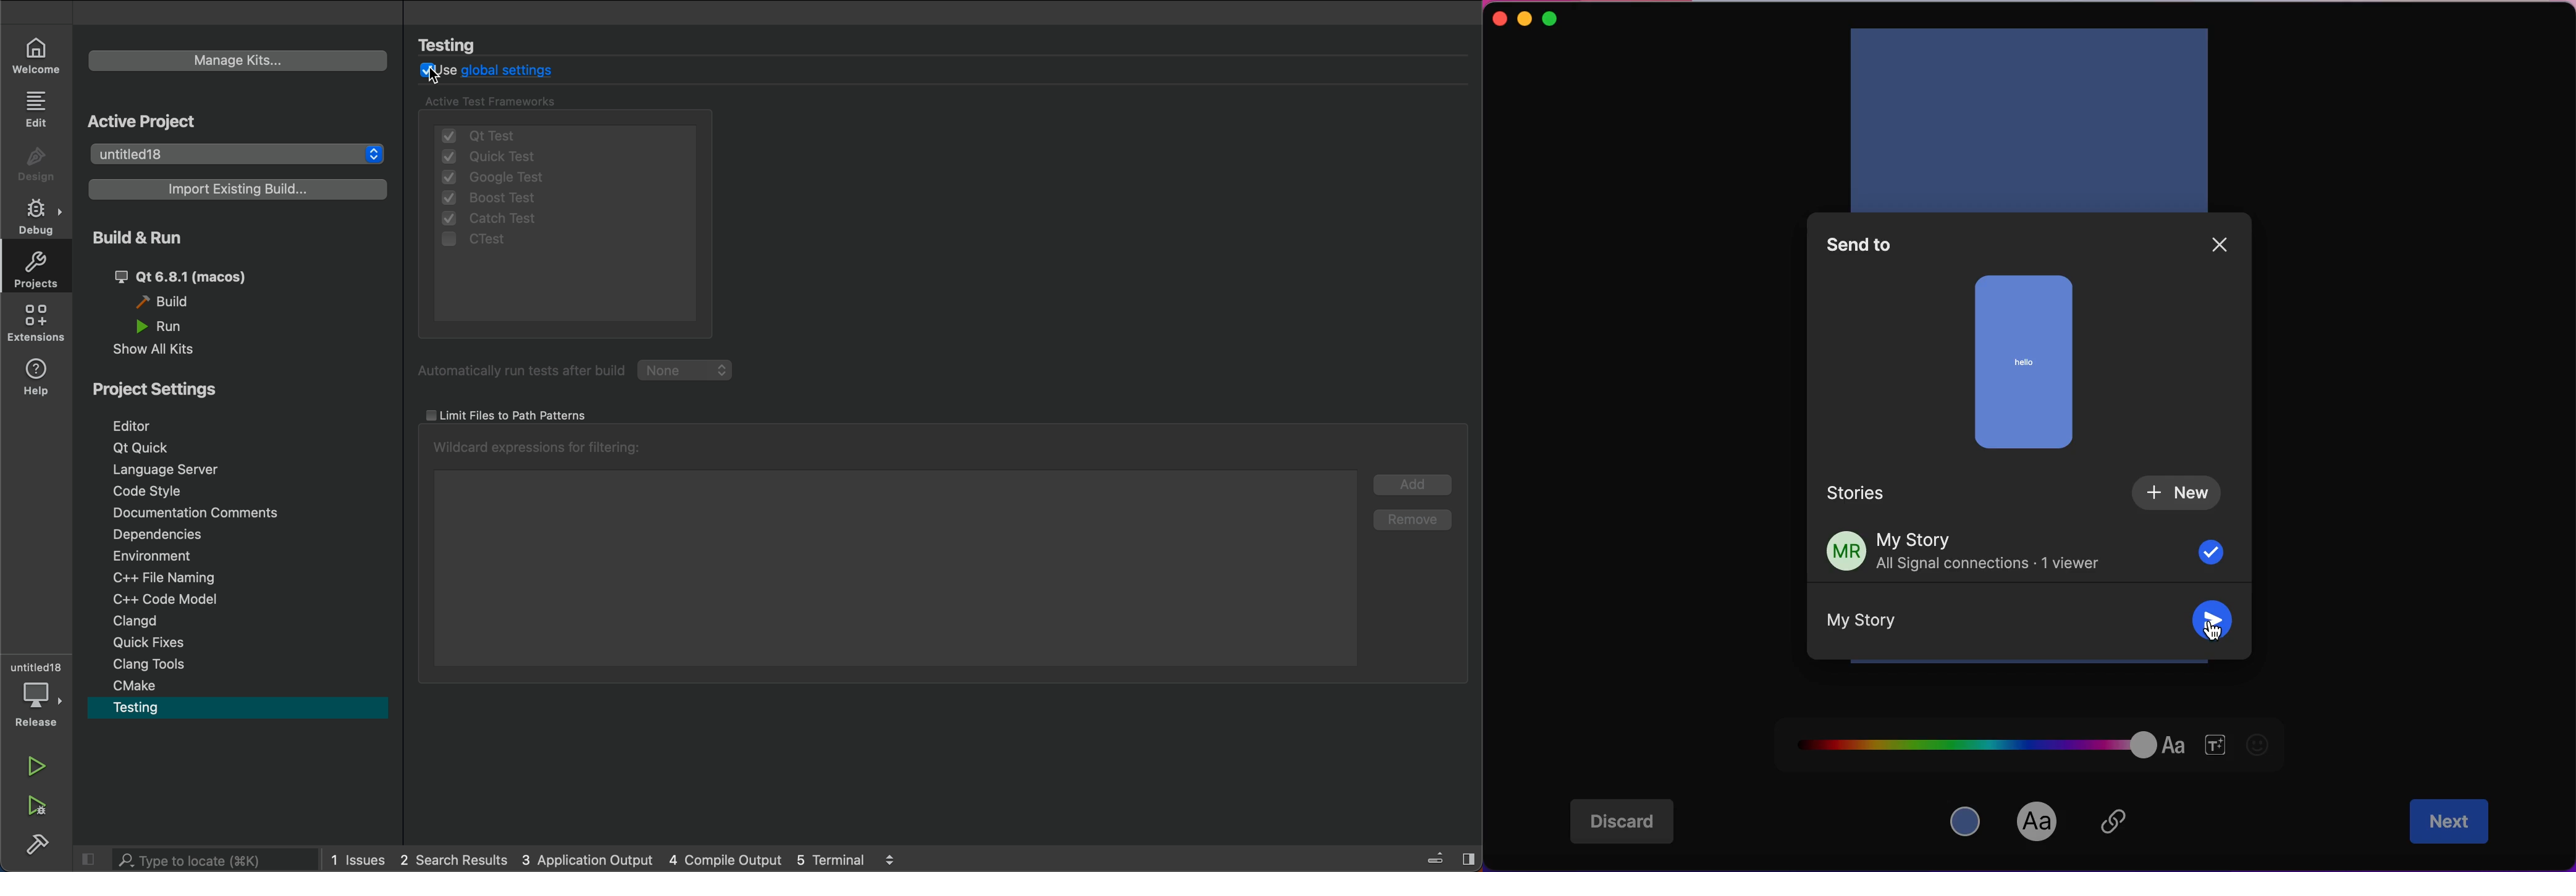  What do you see at coordinates (1858, 495) in the screenshot?
I see `stories` at bounding box center [1858, 495].